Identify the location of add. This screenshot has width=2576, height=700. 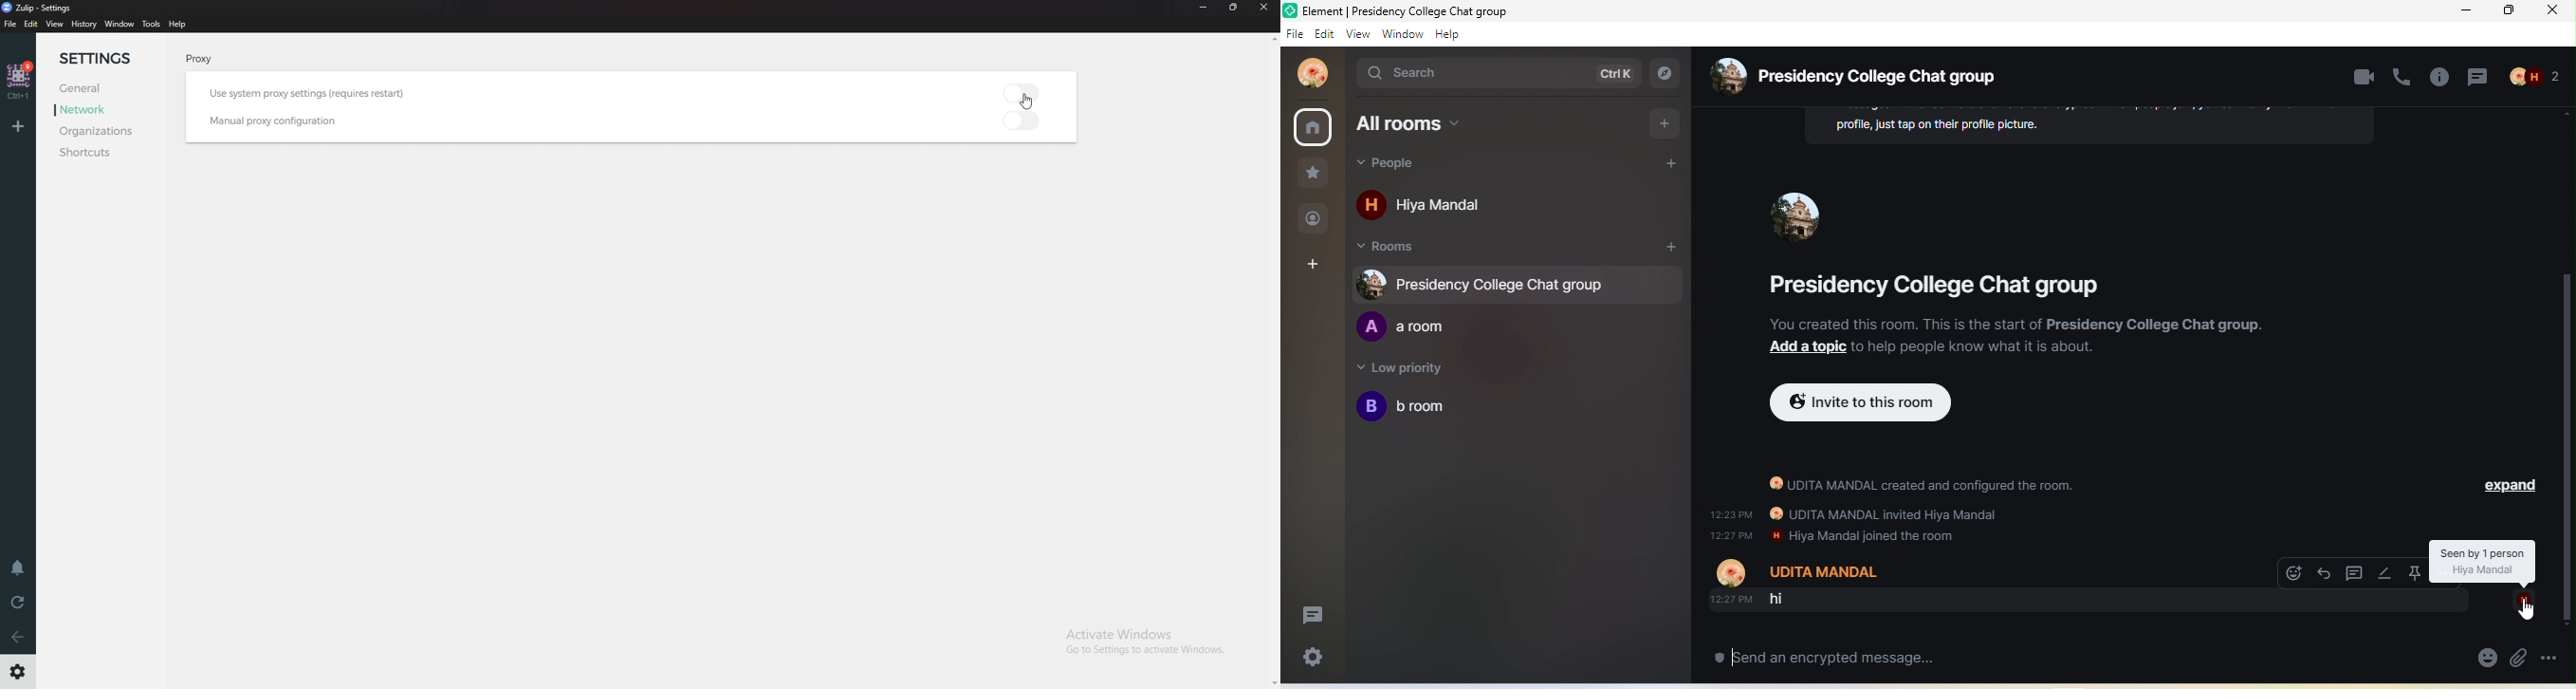
(1666, 123).